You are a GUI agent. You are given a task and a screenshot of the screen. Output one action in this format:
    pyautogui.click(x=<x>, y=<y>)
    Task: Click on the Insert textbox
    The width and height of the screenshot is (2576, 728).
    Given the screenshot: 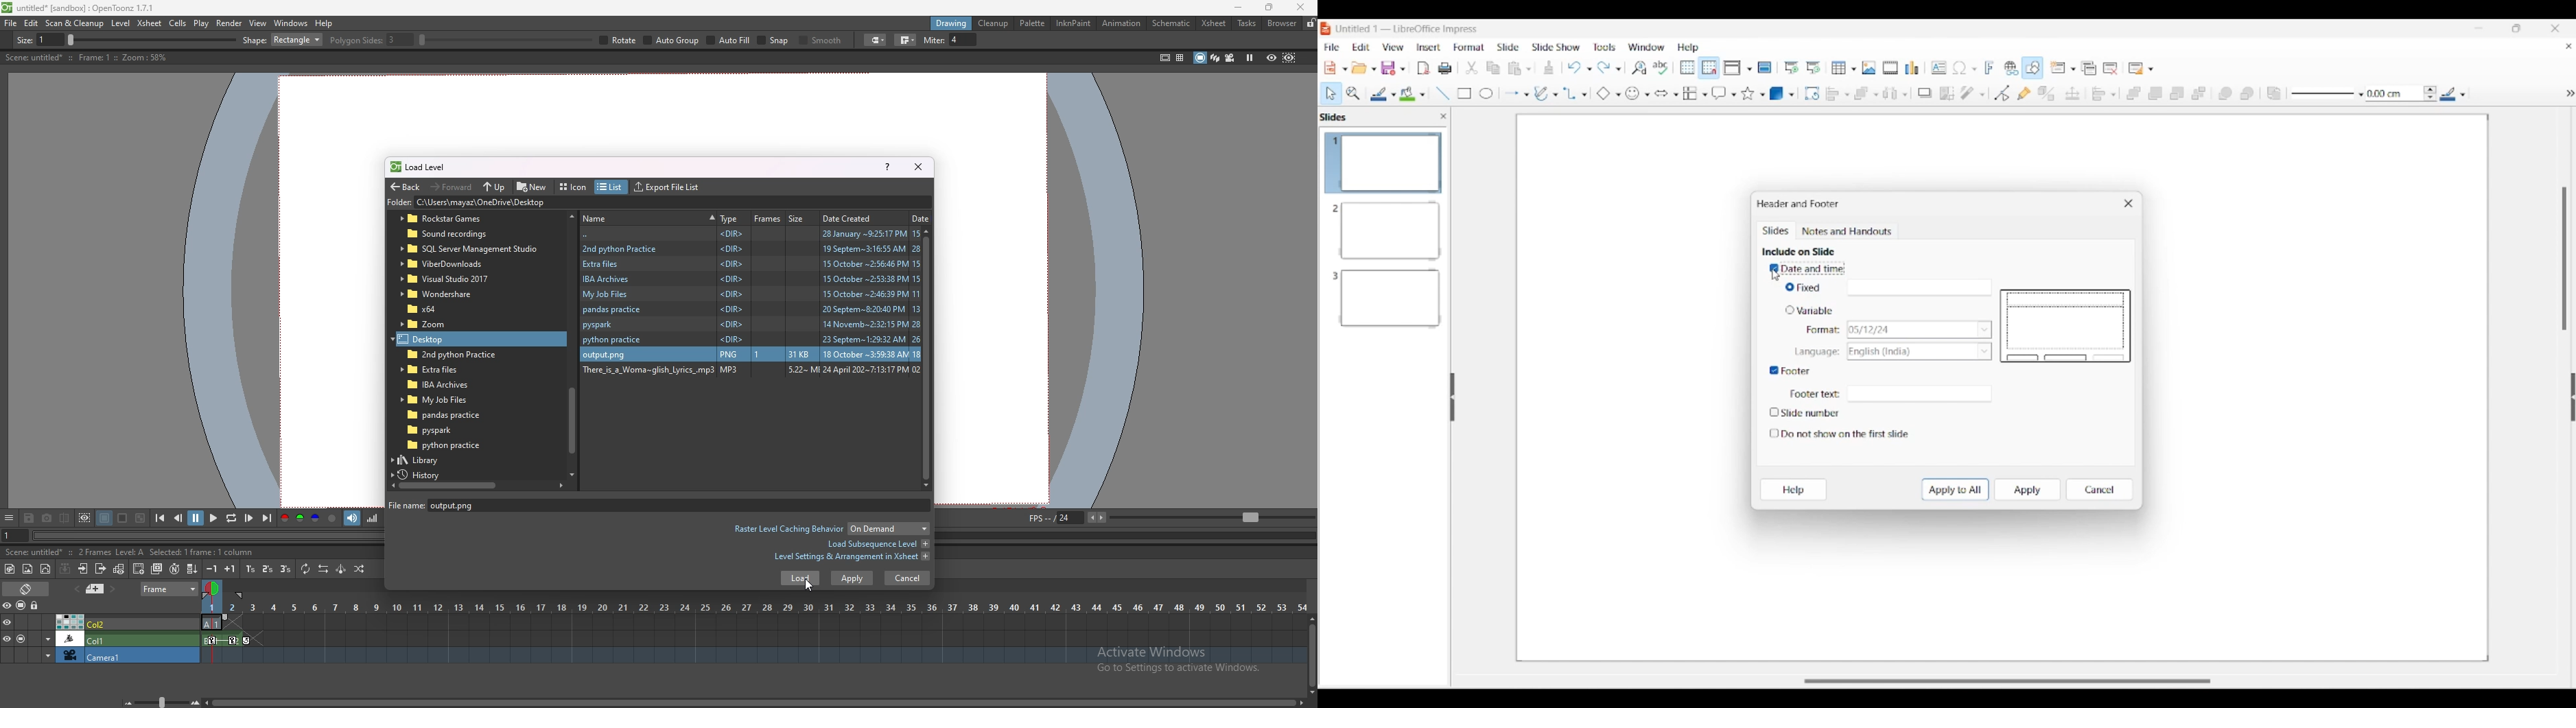 What is the action you would take?
    pyautogui.click(x=1939, y=68)
    